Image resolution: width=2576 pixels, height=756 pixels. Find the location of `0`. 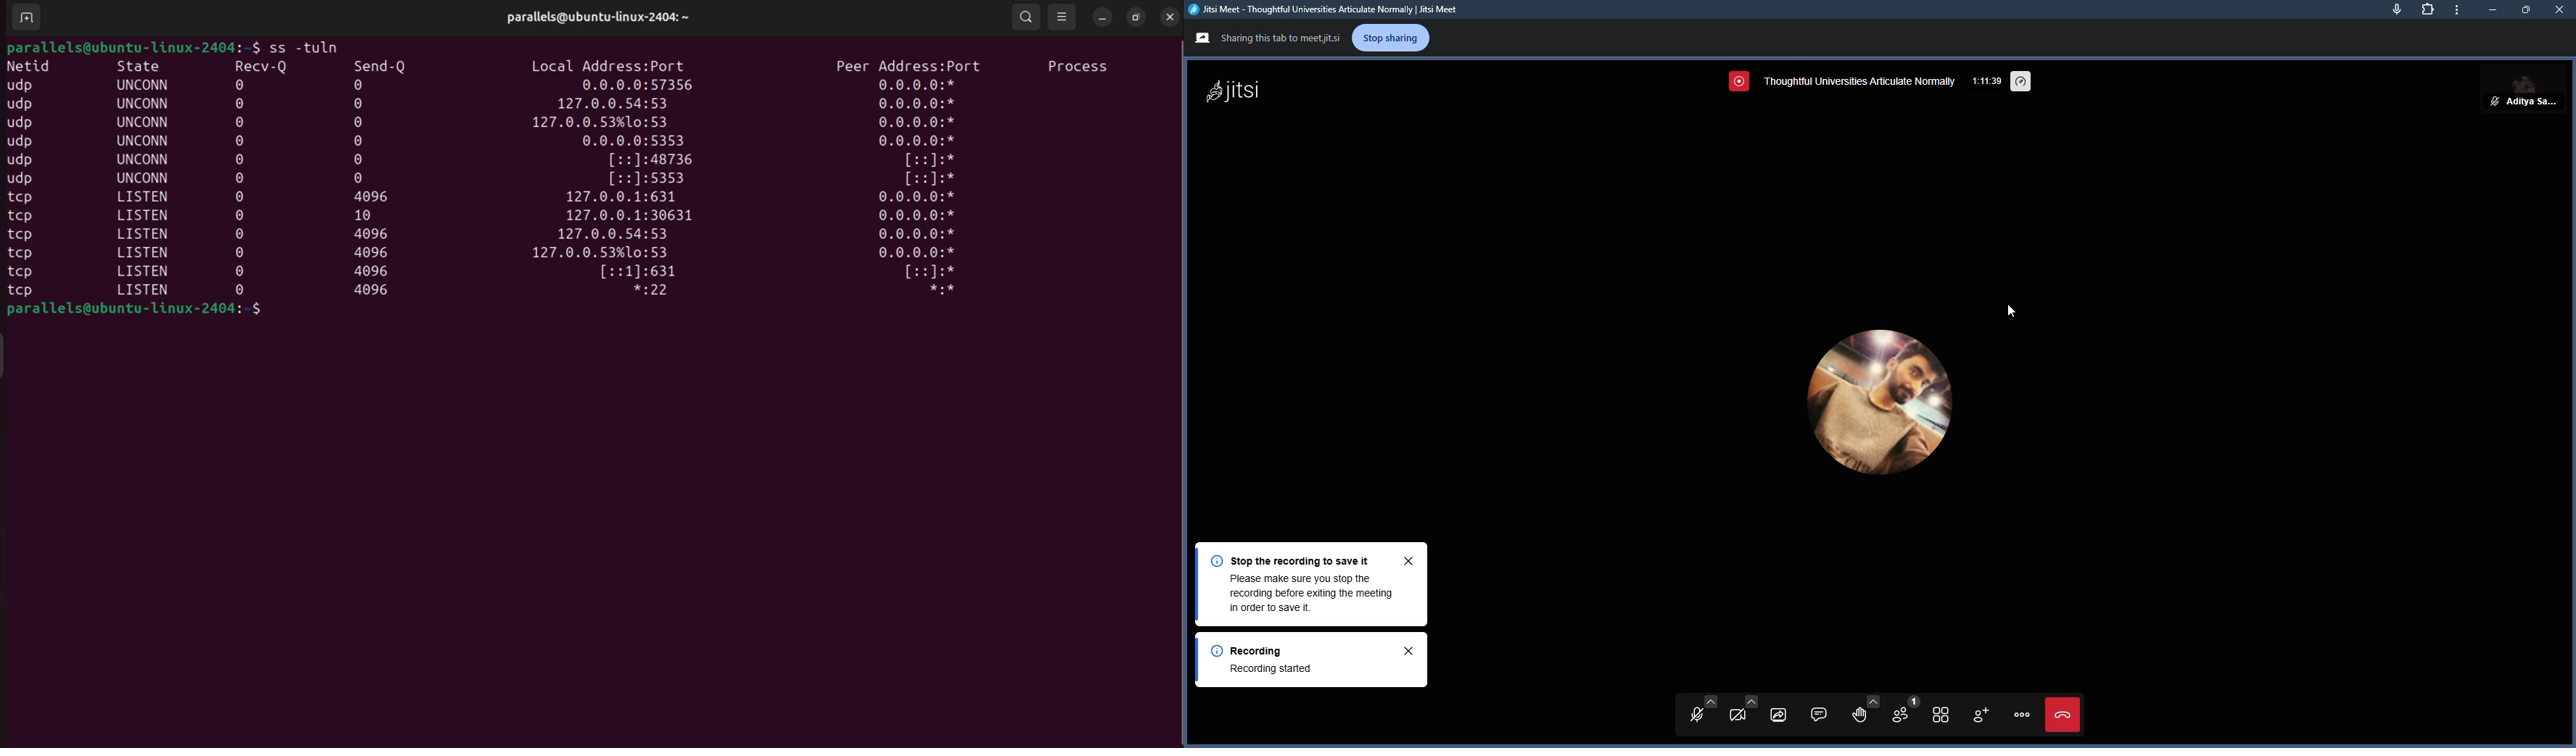

0 is located at coordinates (360, 159).